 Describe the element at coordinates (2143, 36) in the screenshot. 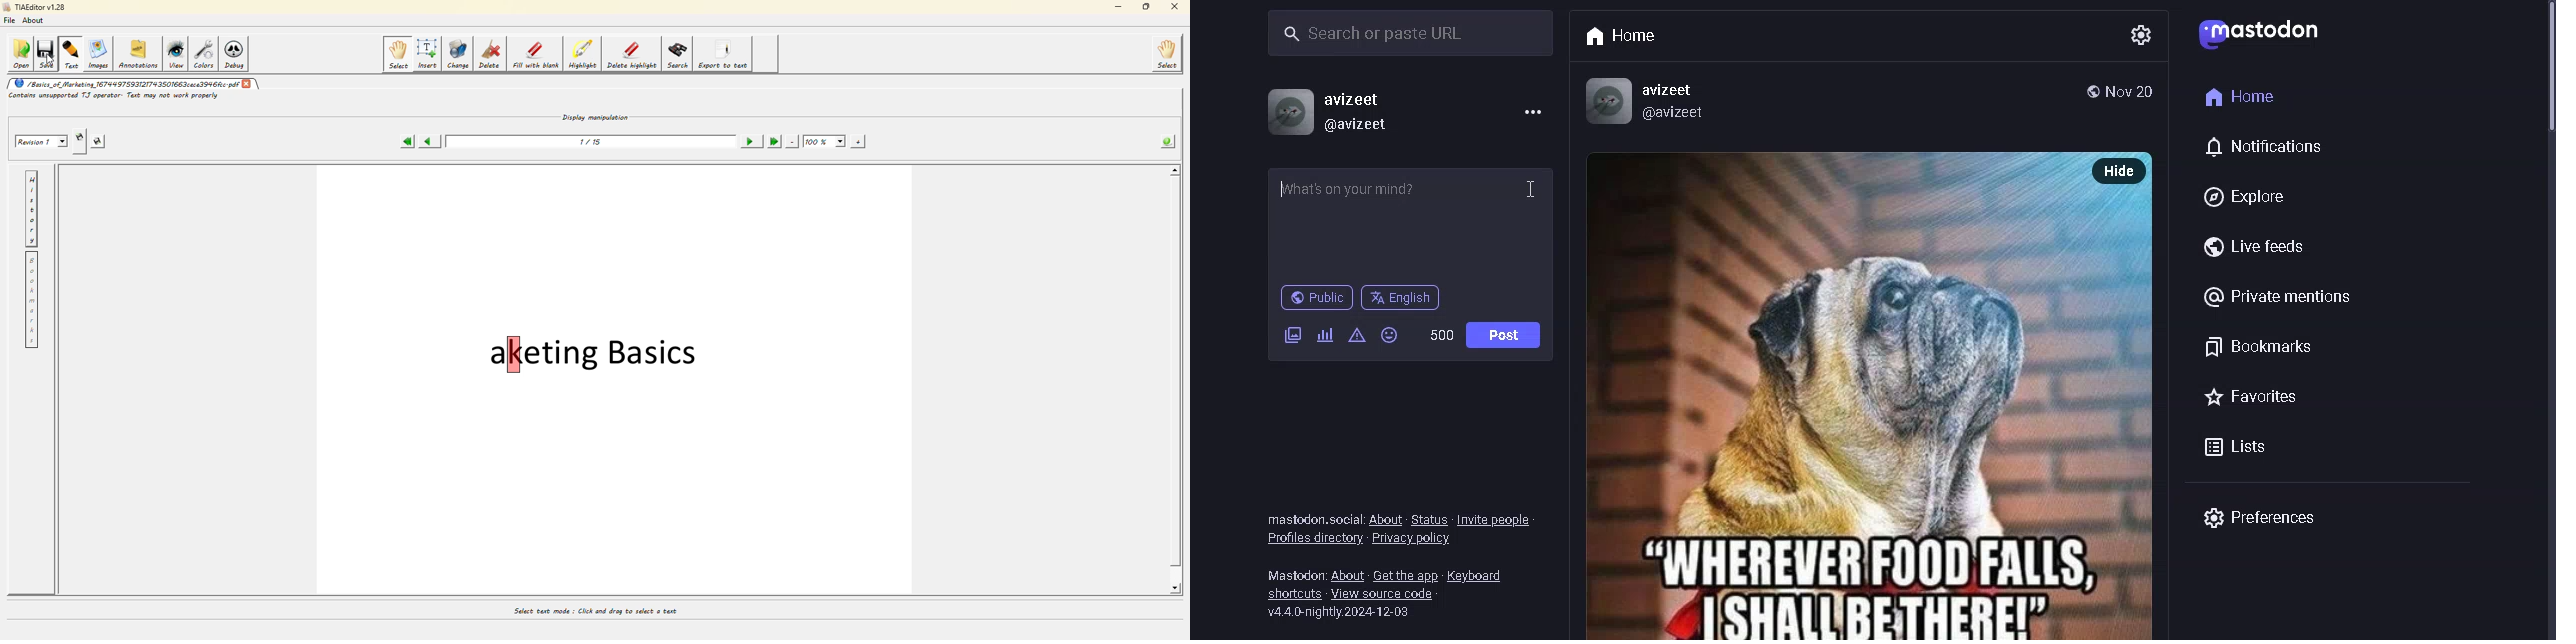

I see `settings` at that location.